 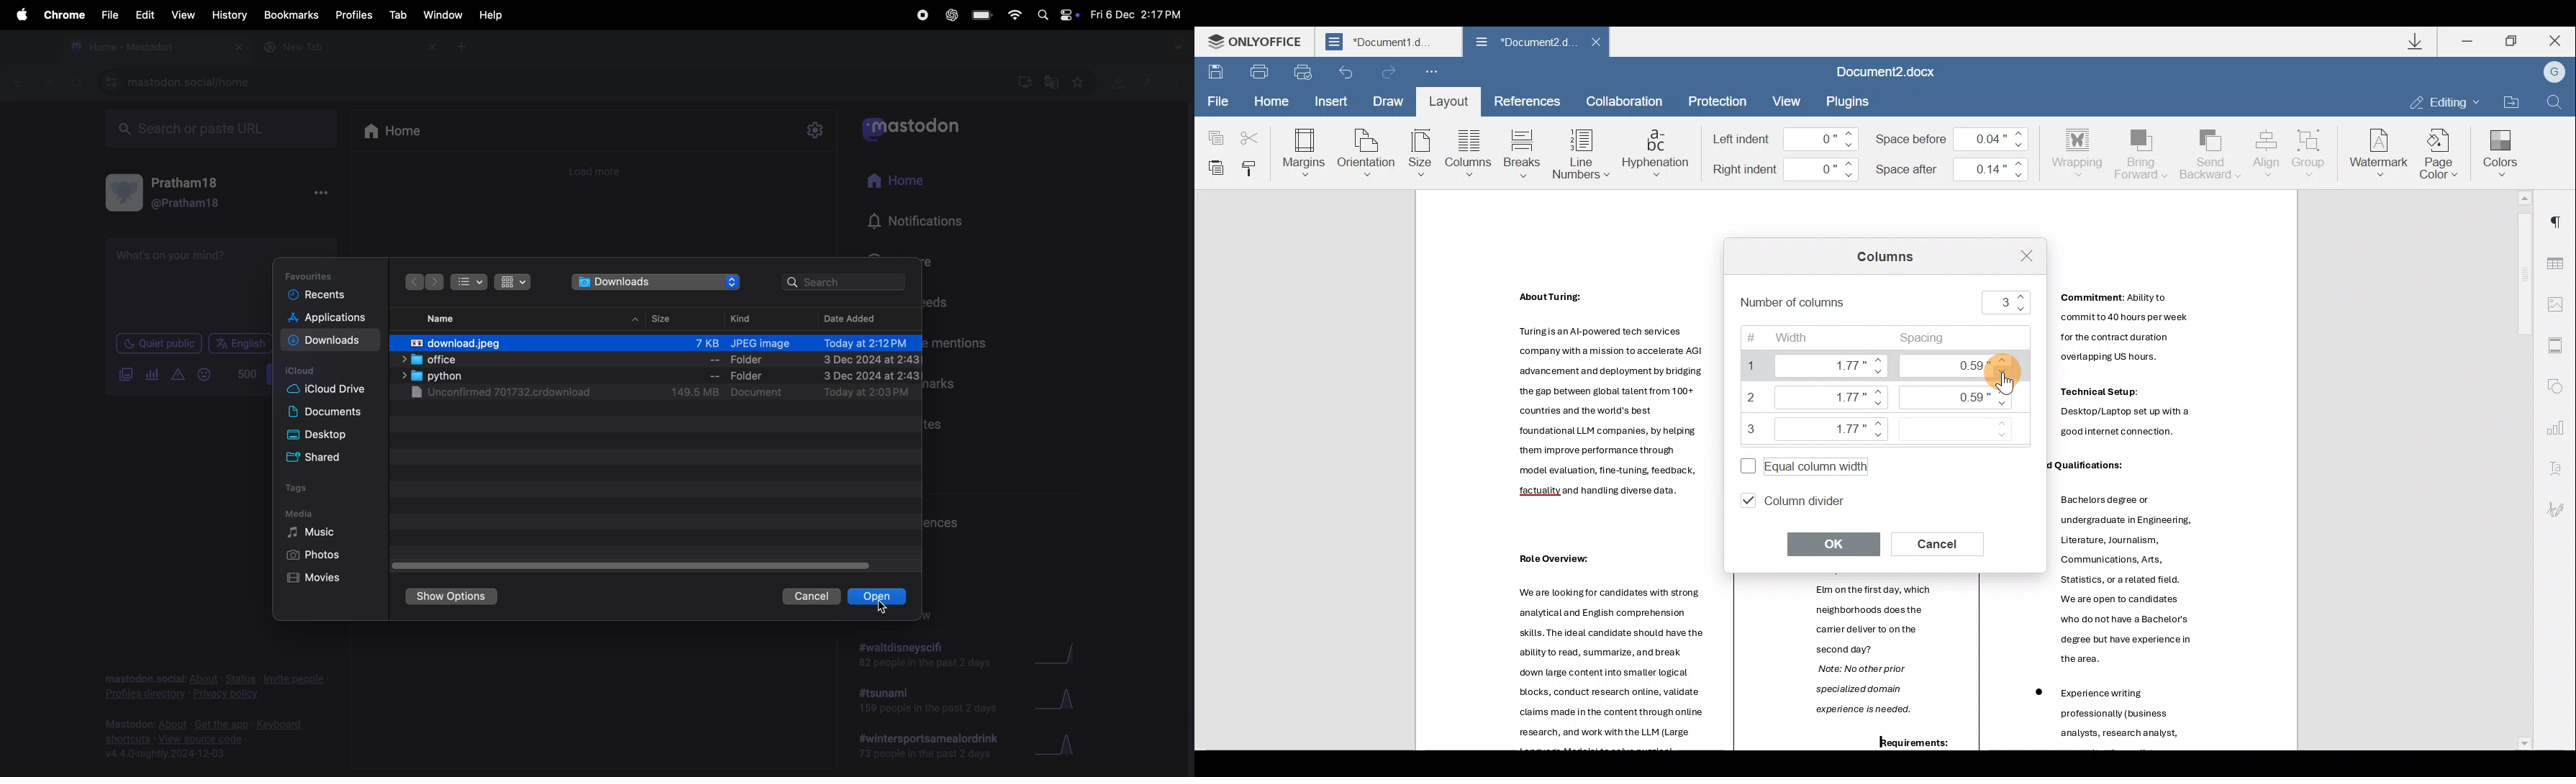 I want to click on apple widgets, so click(x=1054, y=15).